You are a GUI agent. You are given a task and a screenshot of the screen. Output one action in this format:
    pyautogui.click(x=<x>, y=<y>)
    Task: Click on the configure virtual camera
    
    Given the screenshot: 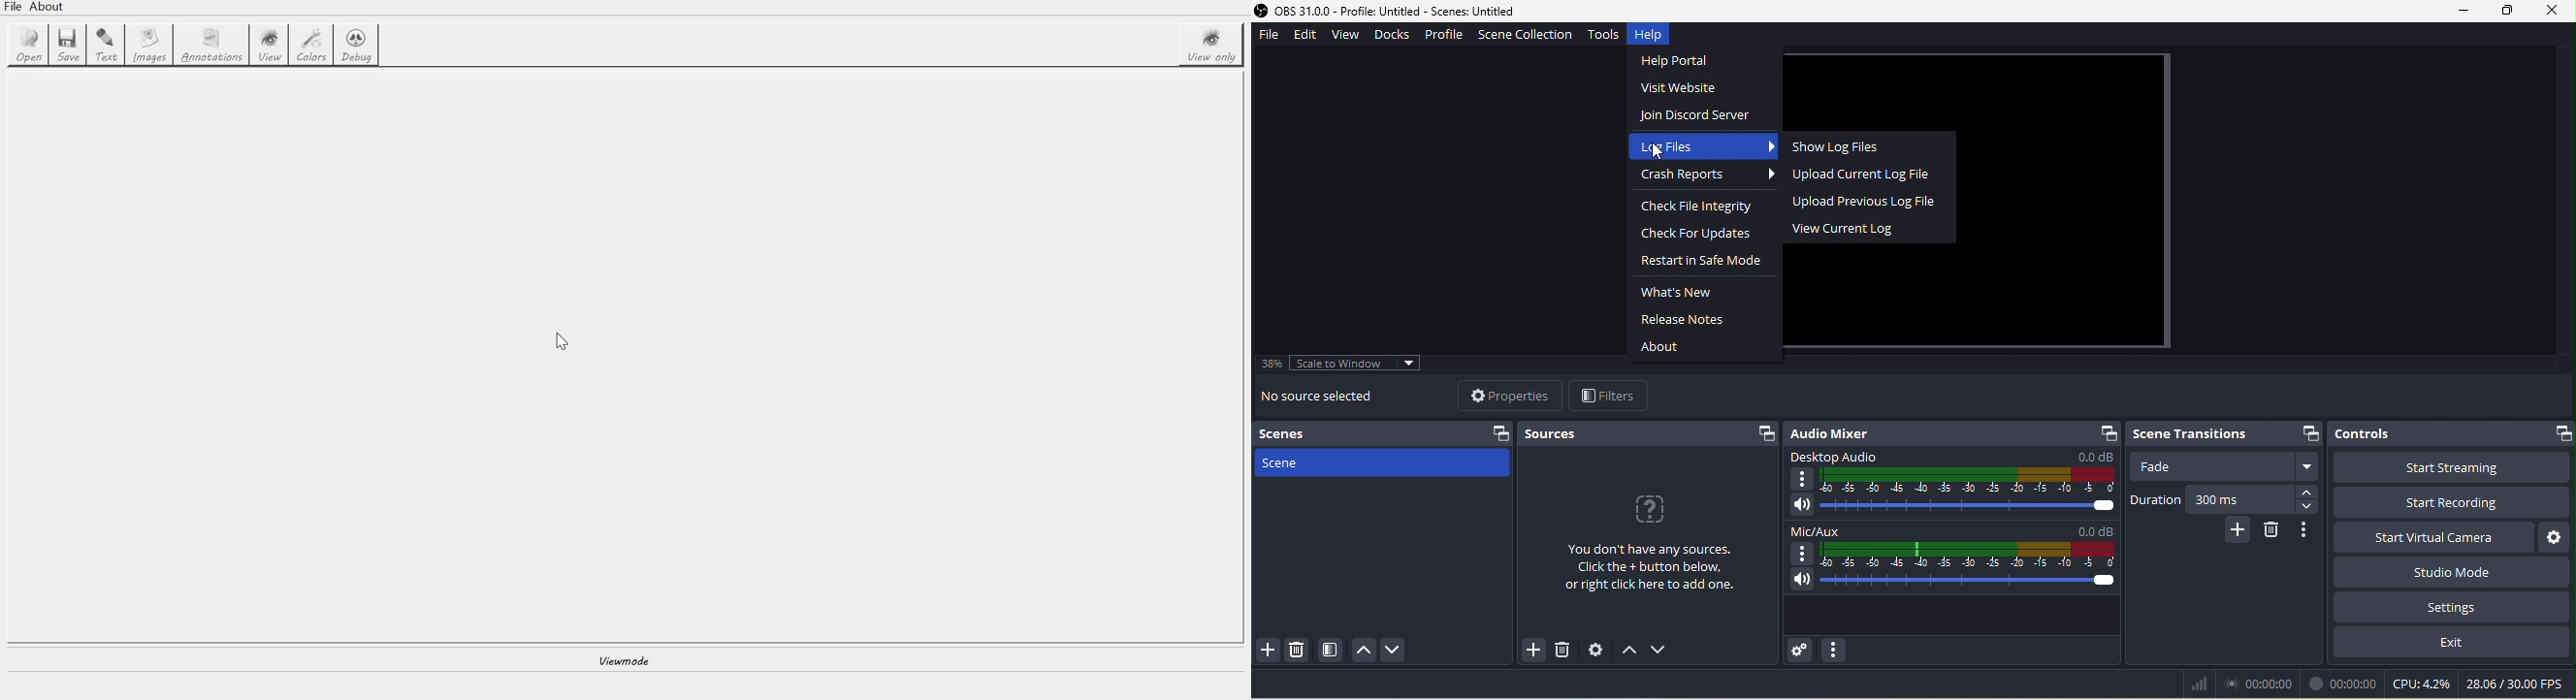 What is the action you would take?
    pyautogui.click(x=2556, y=538)
    